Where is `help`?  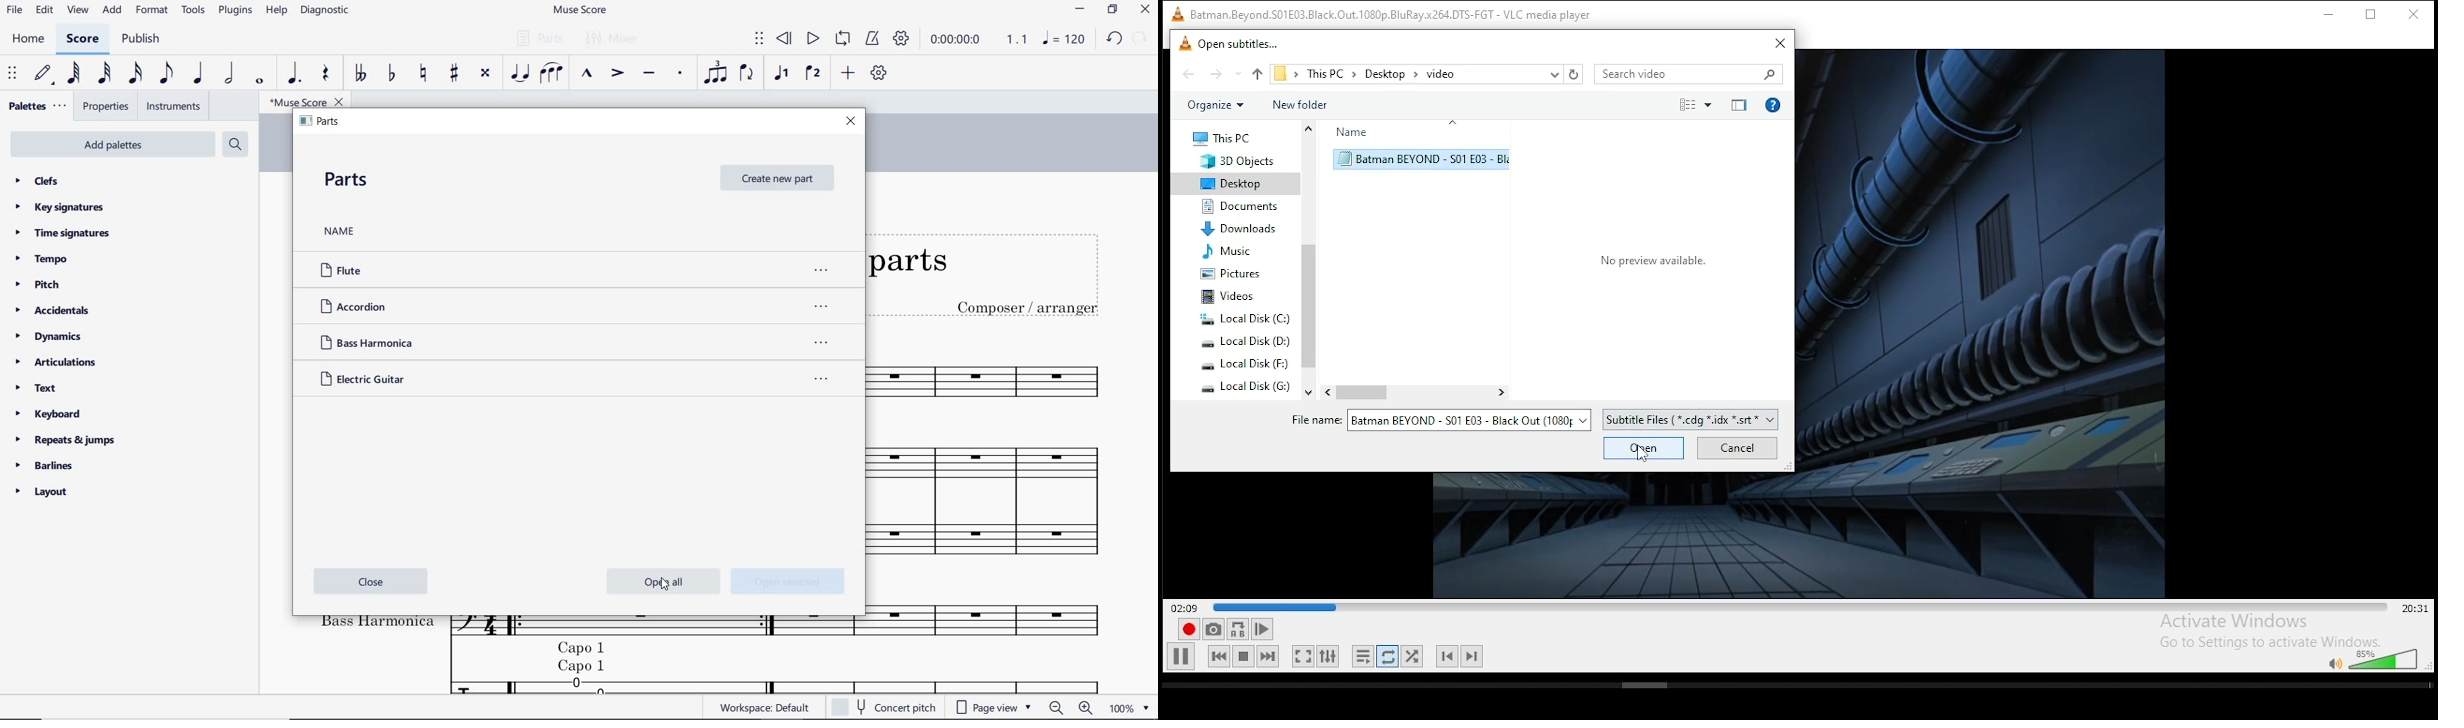 help is located at coordinates (277, 11).